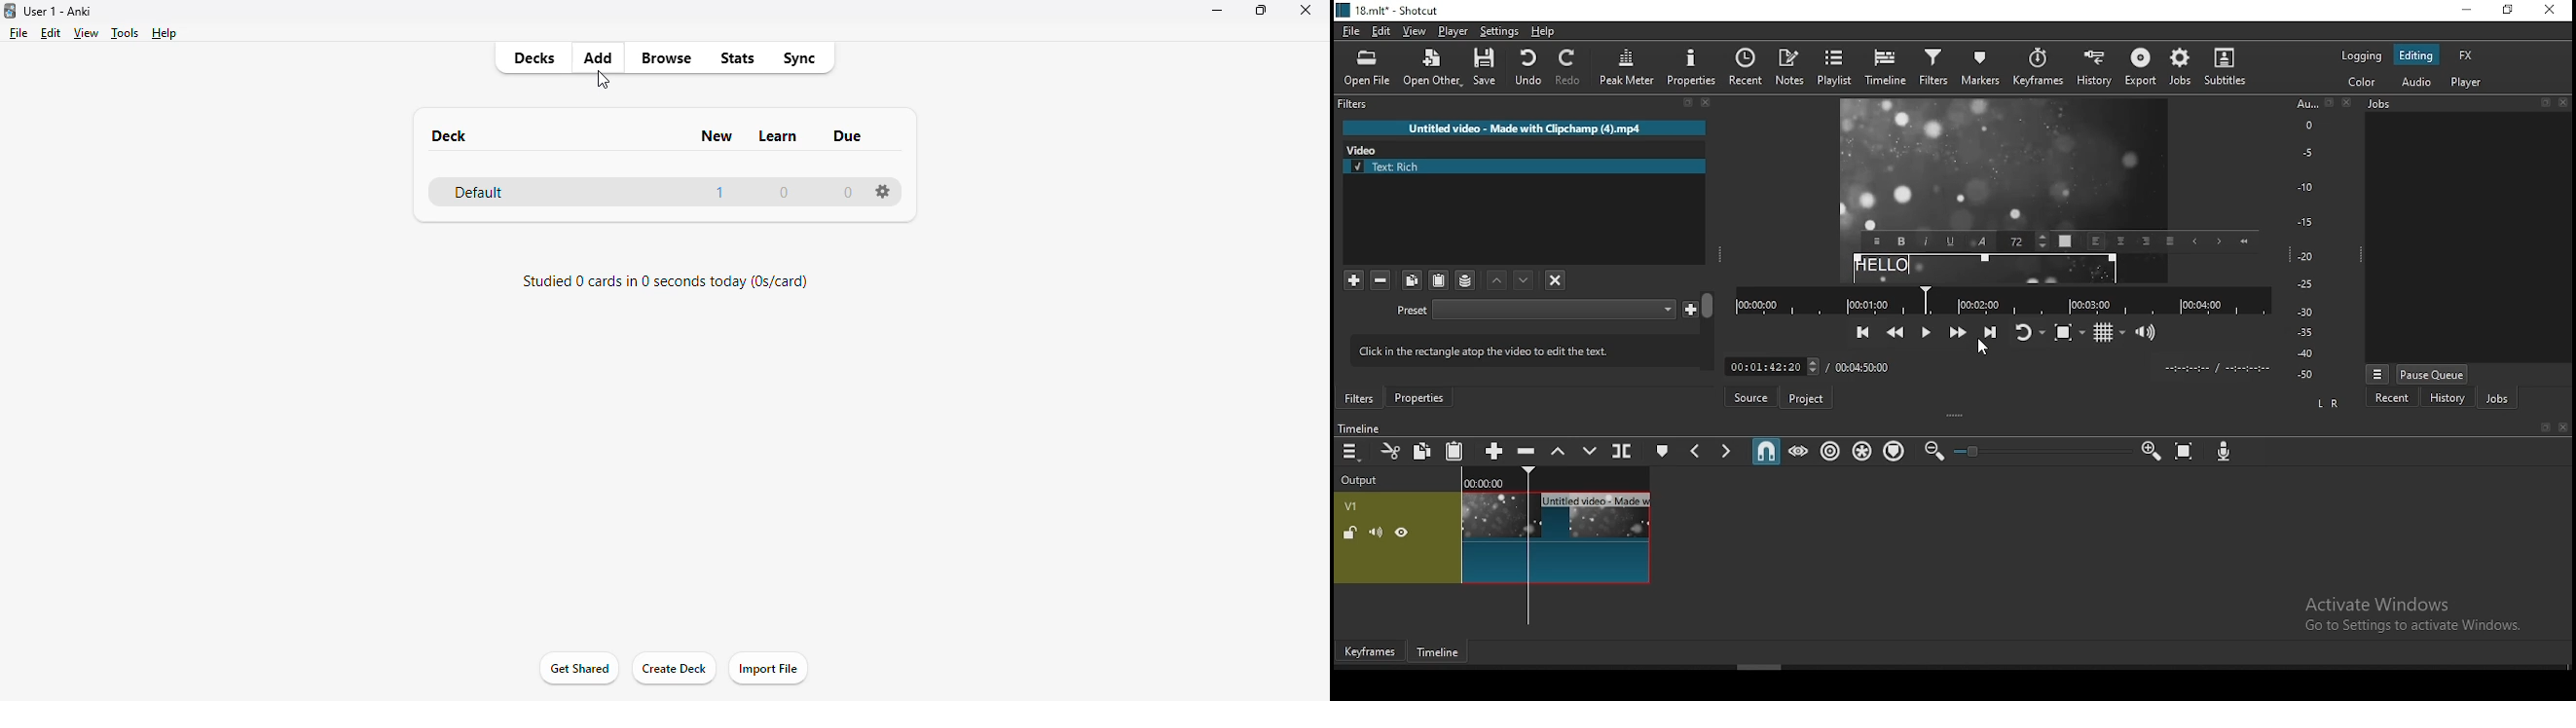 The width and height of the screenshot is (2576, 728). I want to click on project, so click(1804, 399).